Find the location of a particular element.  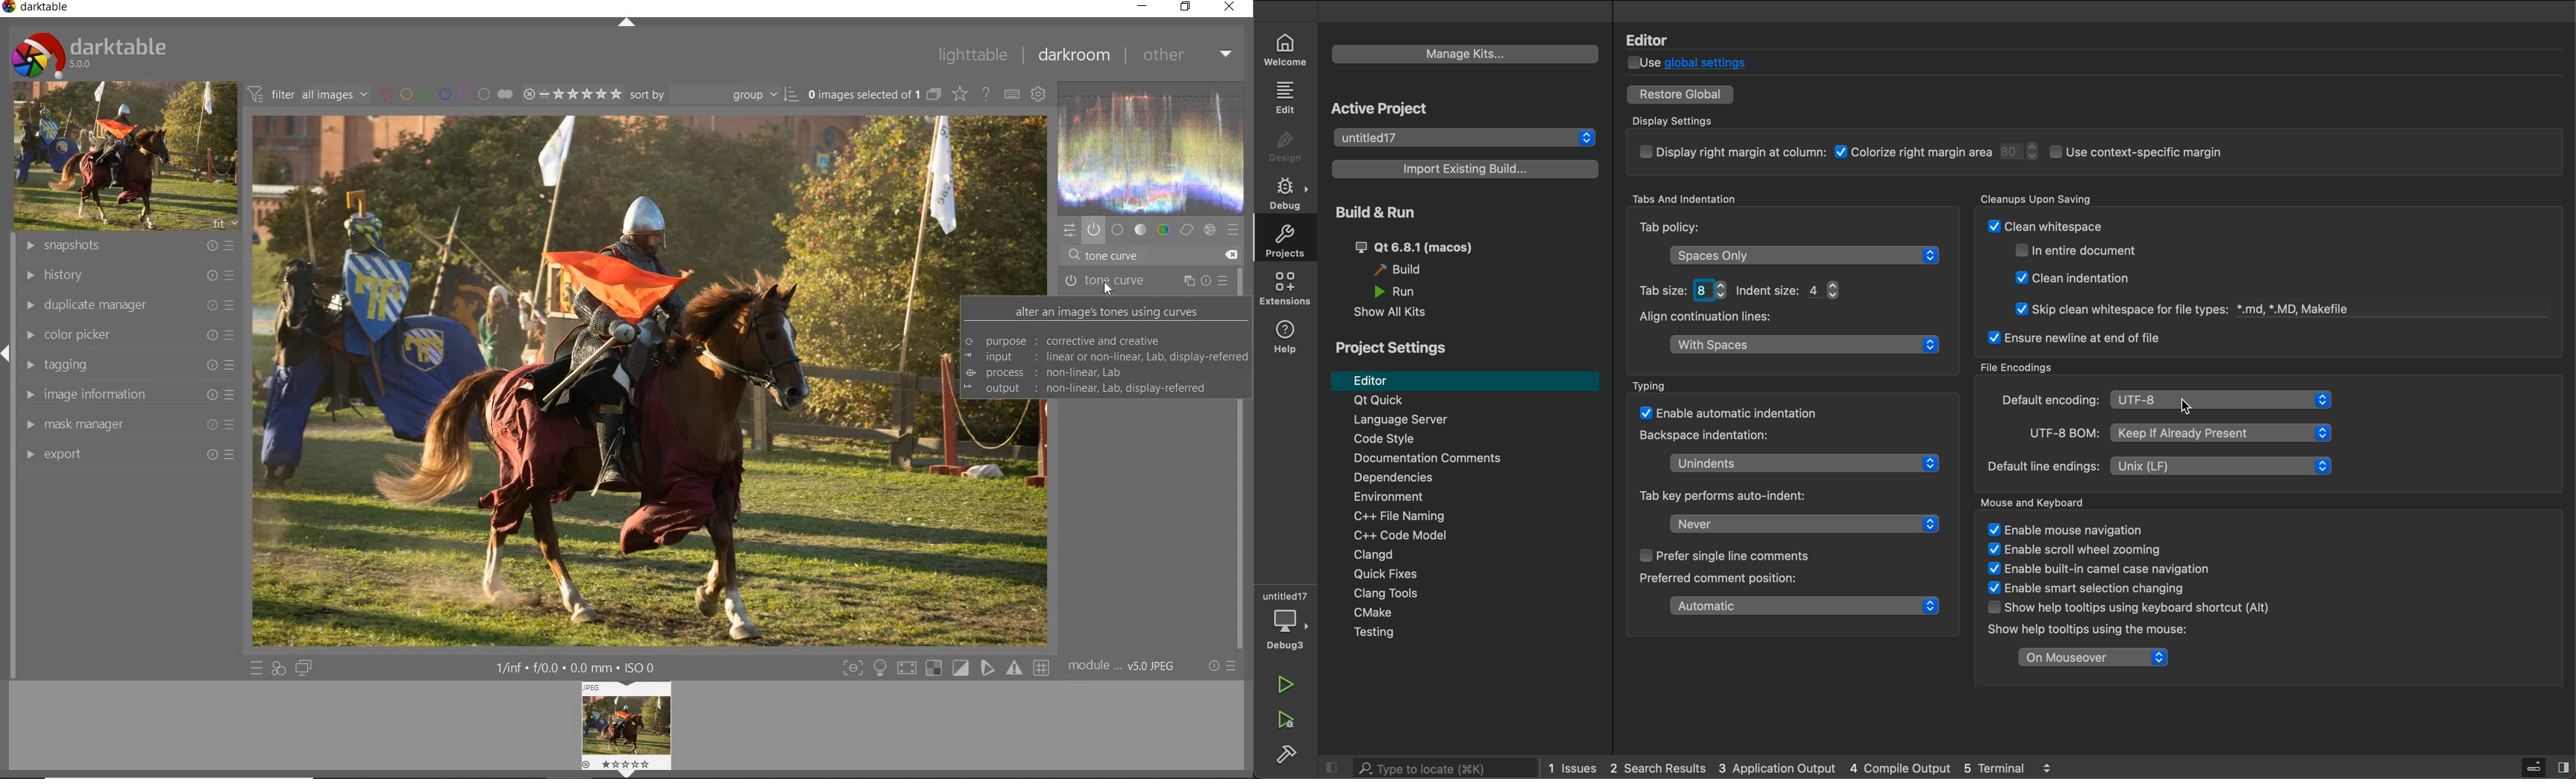

cursor is located at coordinates (2187, 407).